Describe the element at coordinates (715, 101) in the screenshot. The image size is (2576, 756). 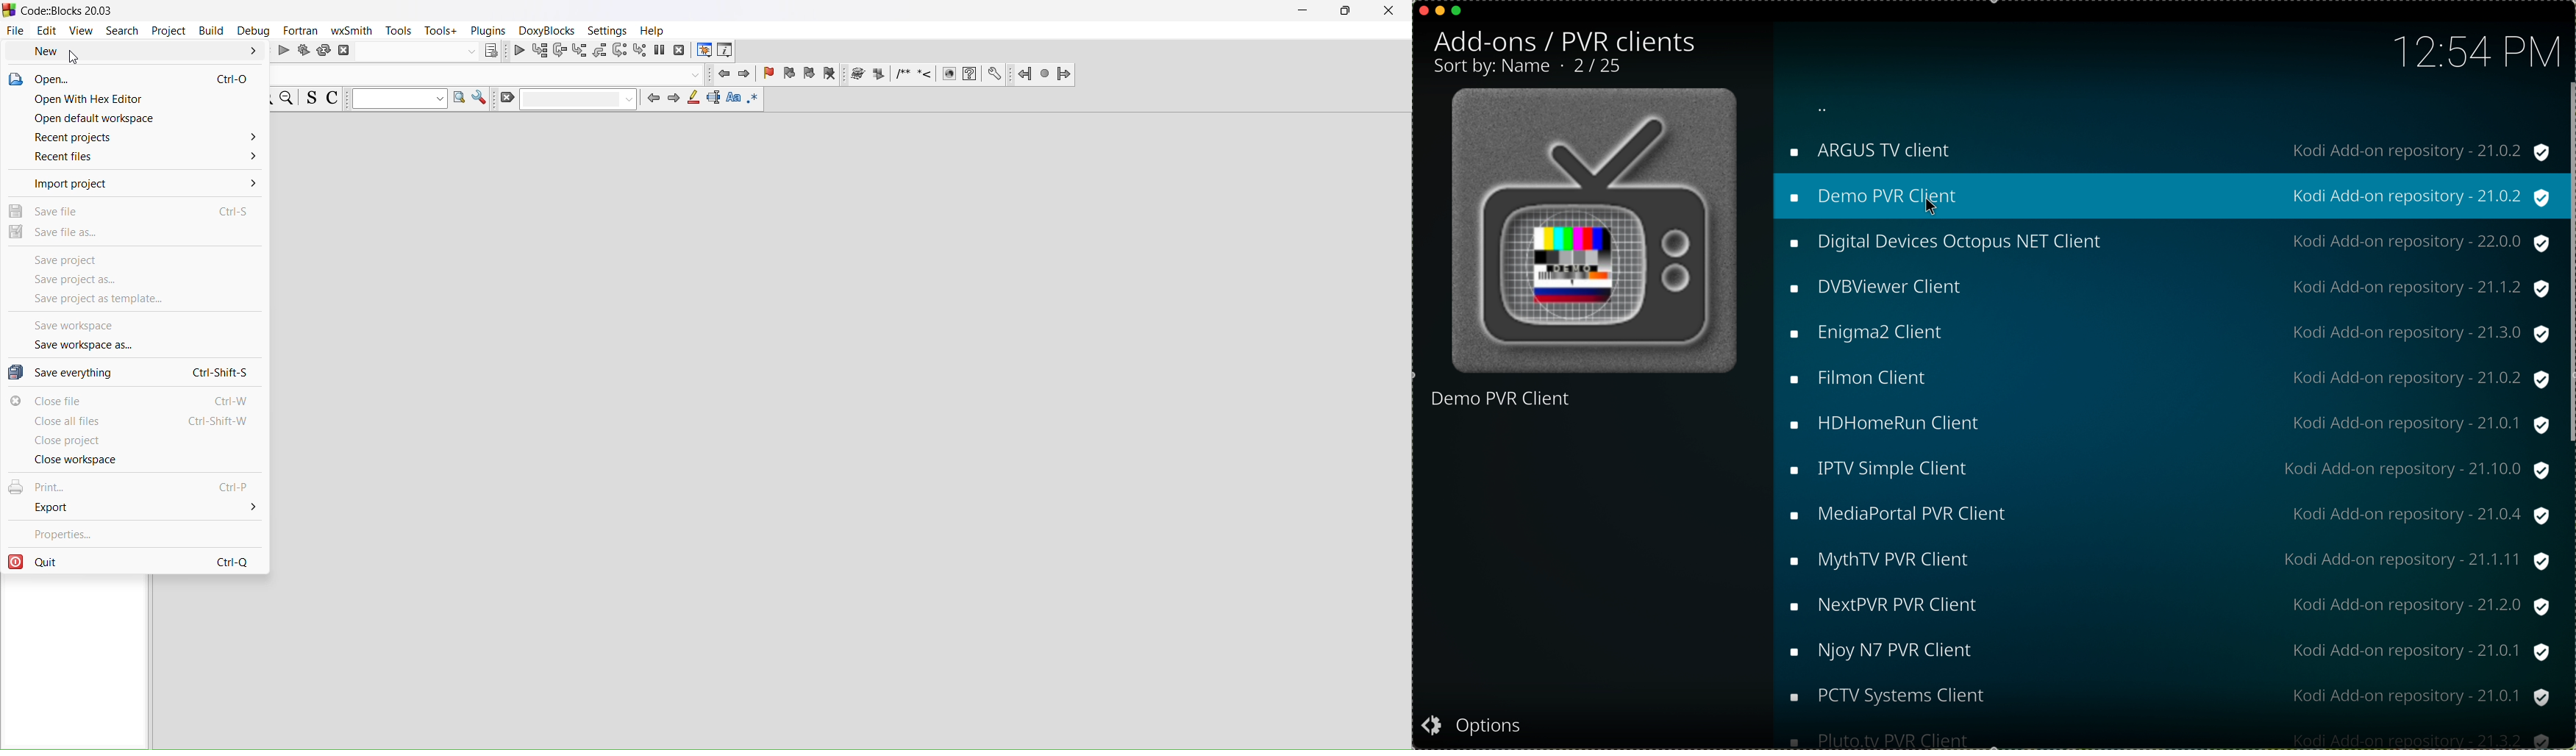
I see `selected text` at that location.